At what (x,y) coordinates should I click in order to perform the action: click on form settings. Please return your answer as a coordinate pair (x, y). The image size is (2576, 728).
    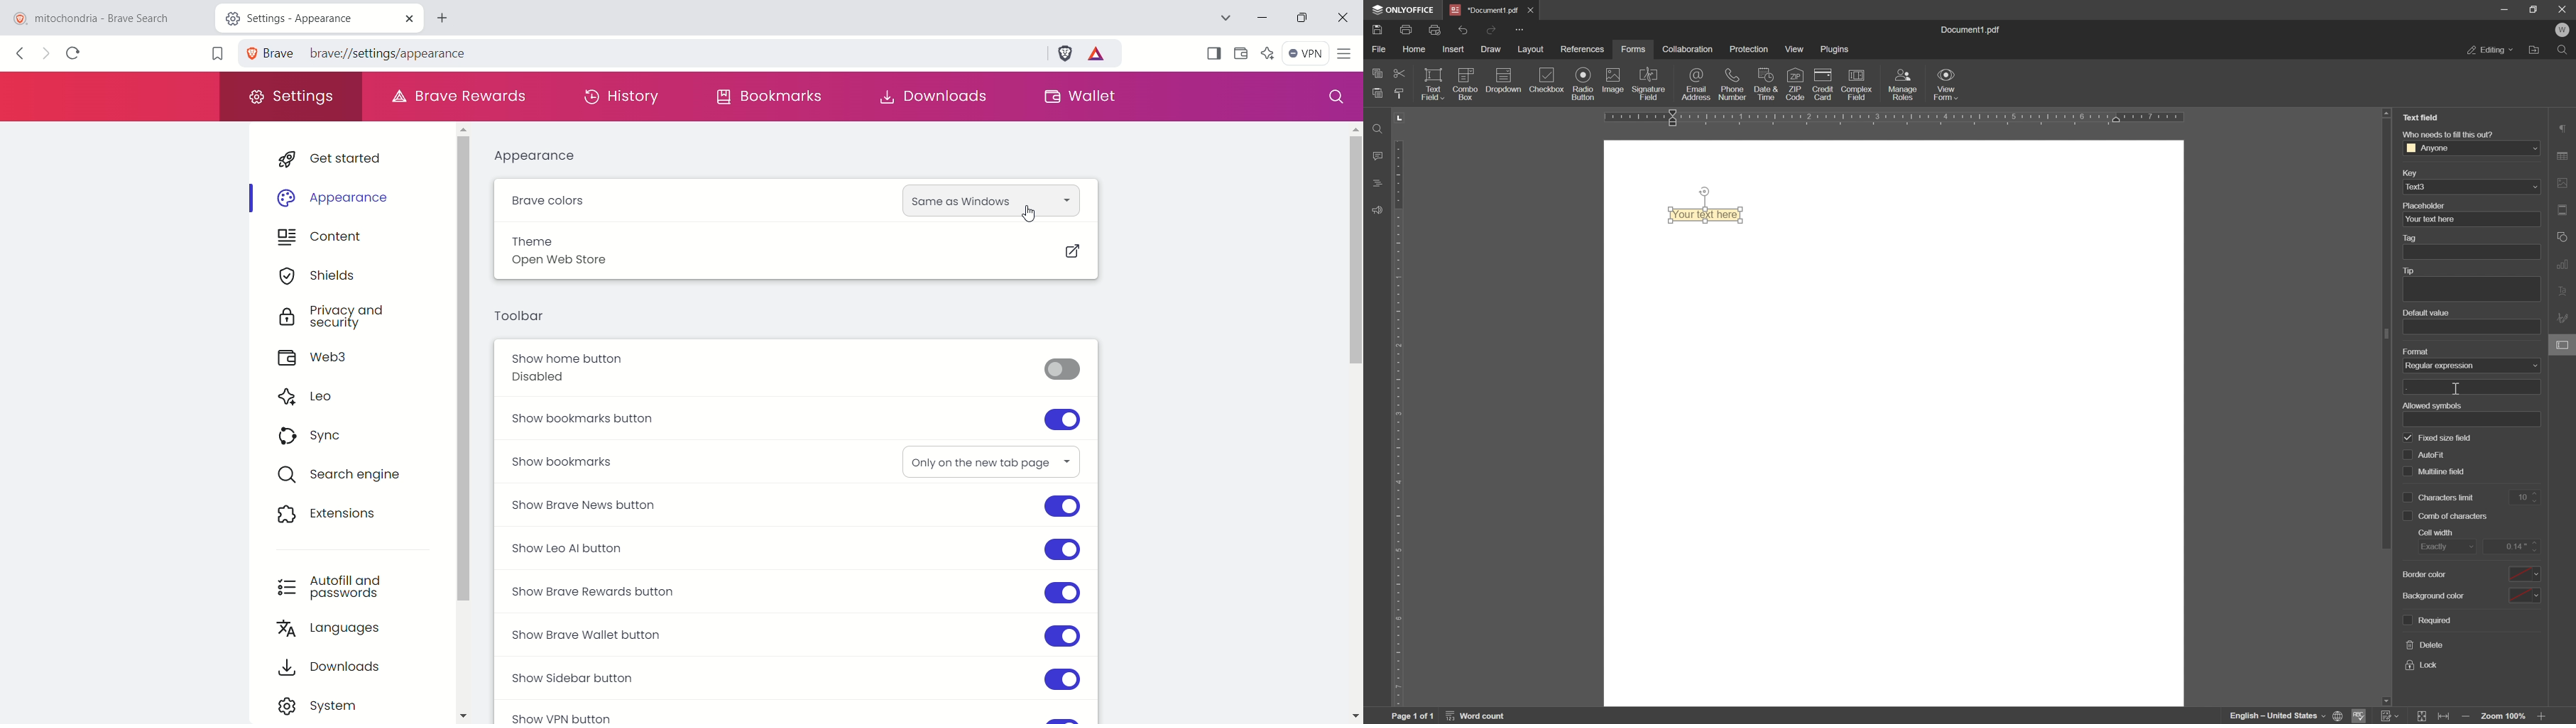
    Looking at the image, I should click on (2565, 346).